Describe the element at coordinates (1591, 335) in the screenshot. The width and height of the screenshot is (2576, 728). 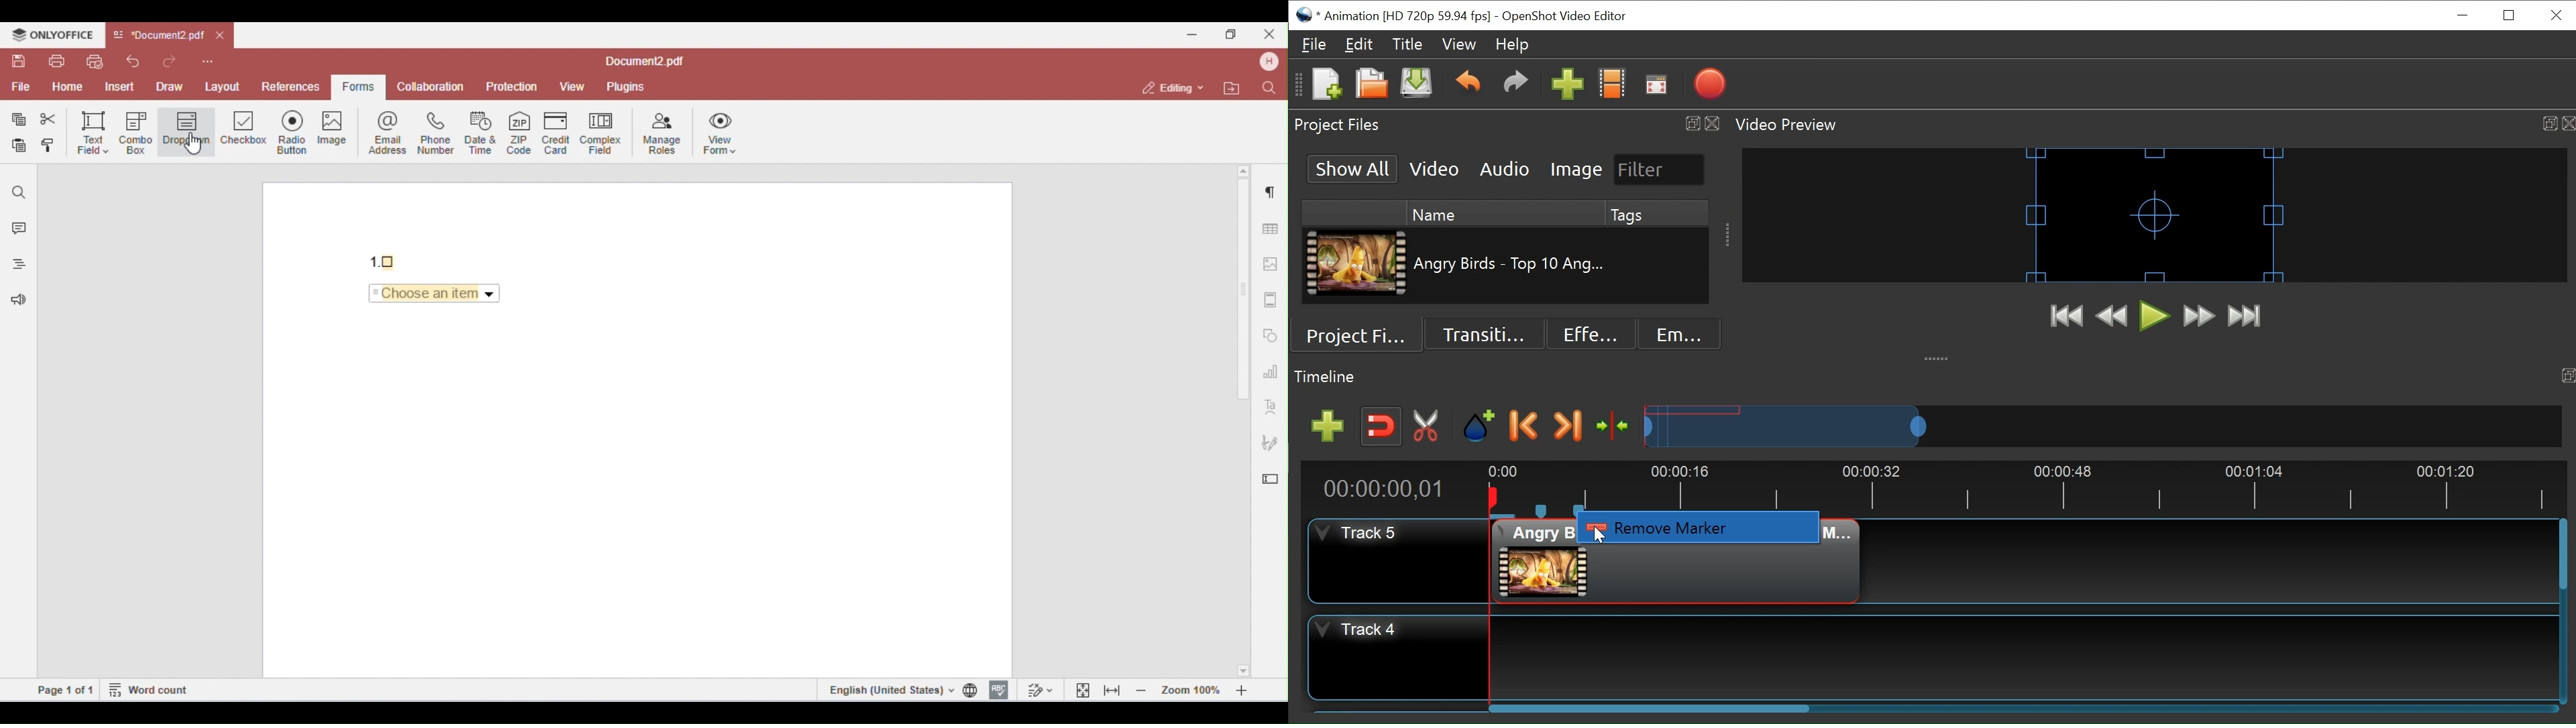
I see `Effects` at that location.